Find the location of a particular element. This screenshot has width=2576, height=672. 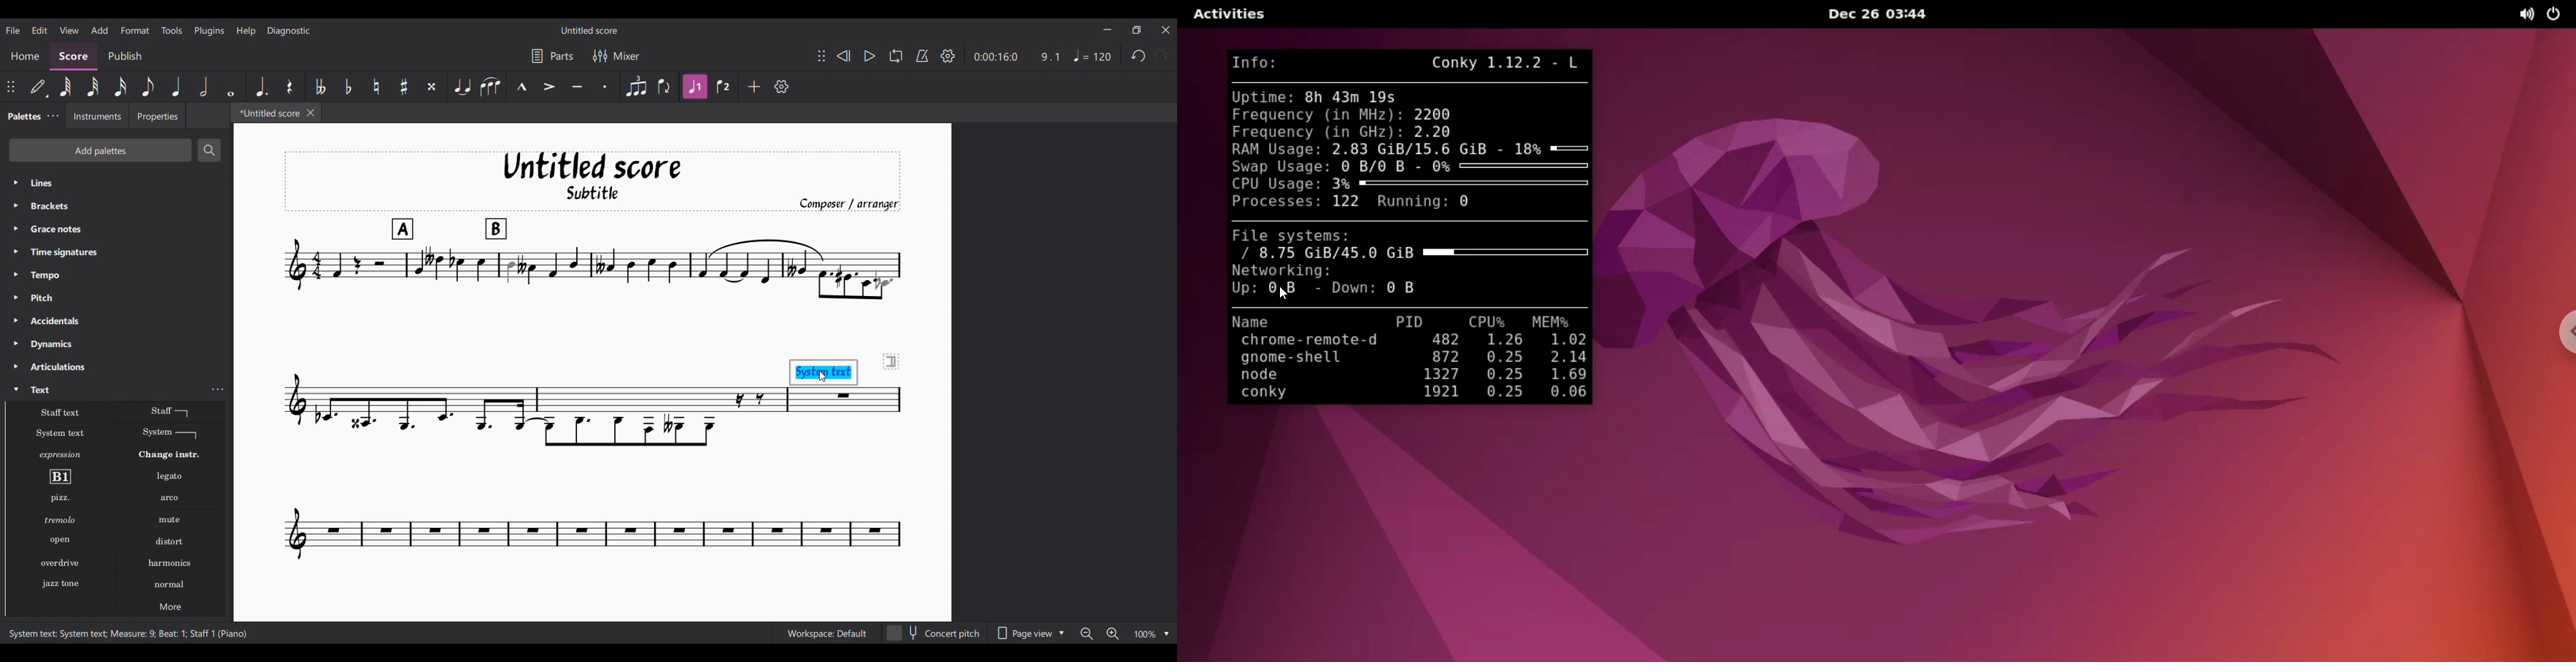

Voice 2 is located at coordinates (724, 86).